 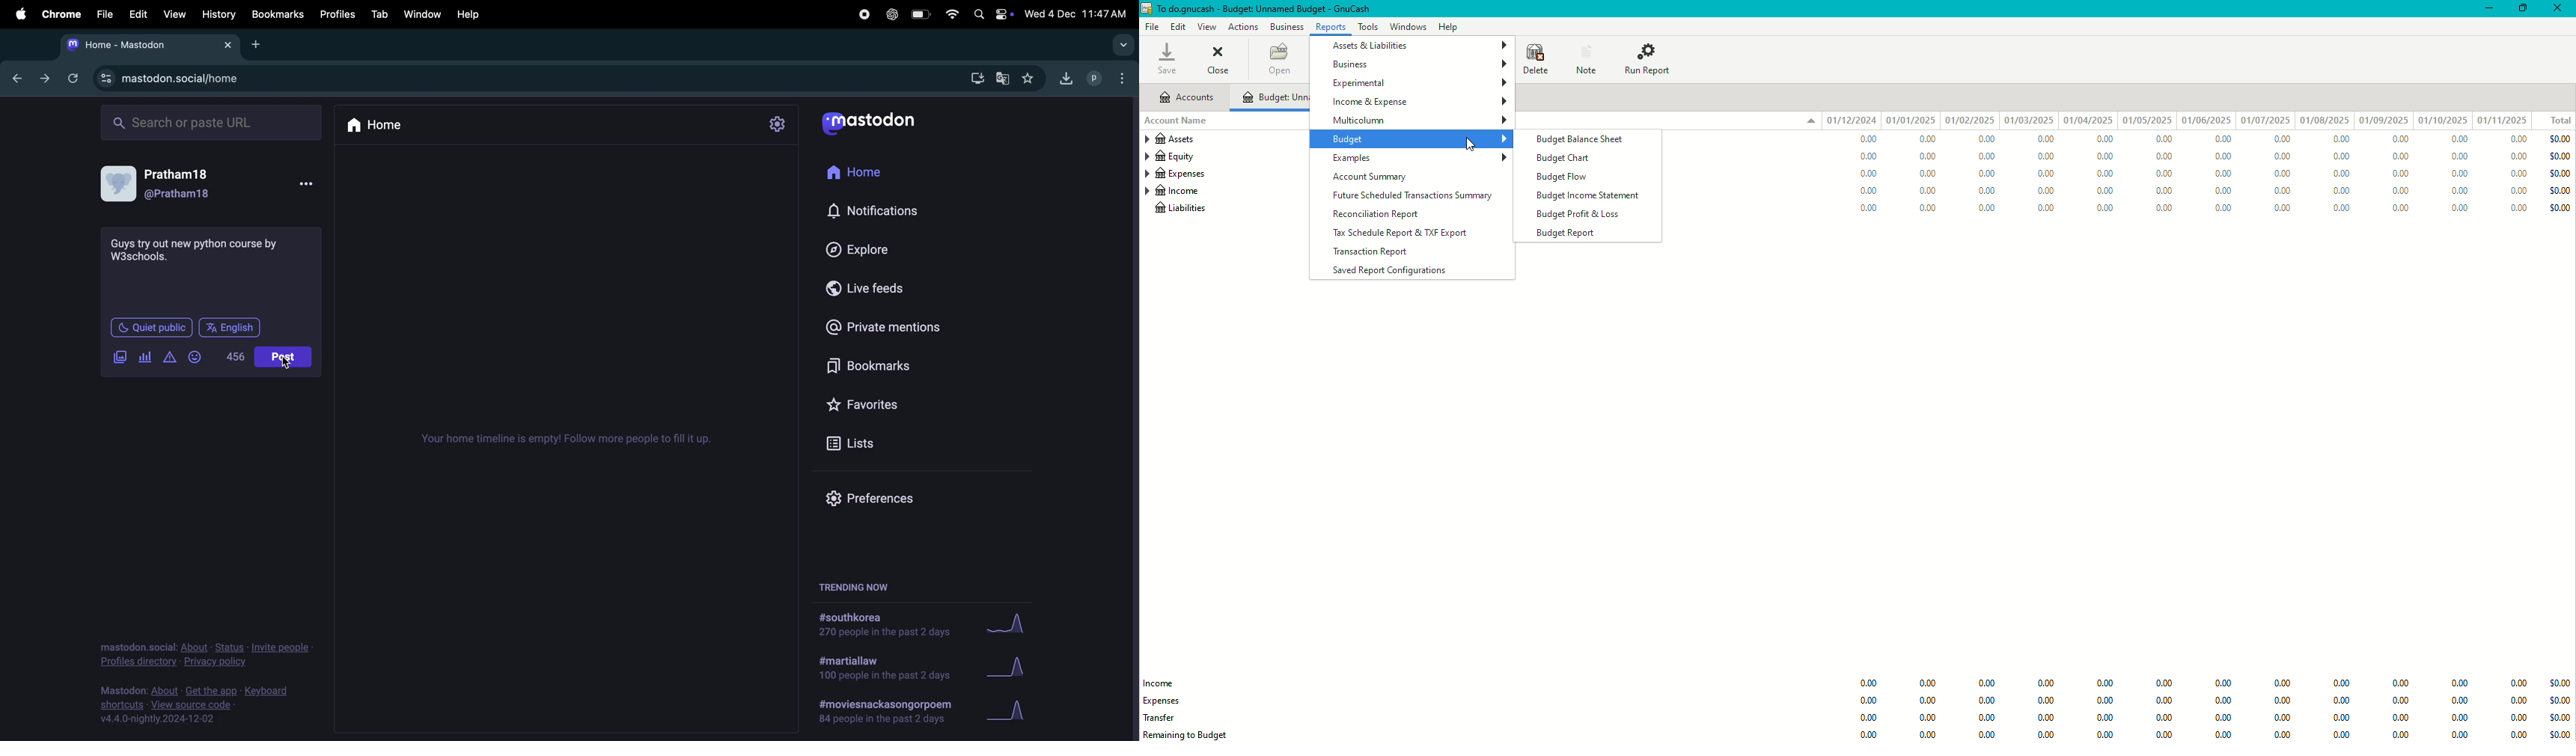 I want to click on notifications, so click(x=873, y=212).